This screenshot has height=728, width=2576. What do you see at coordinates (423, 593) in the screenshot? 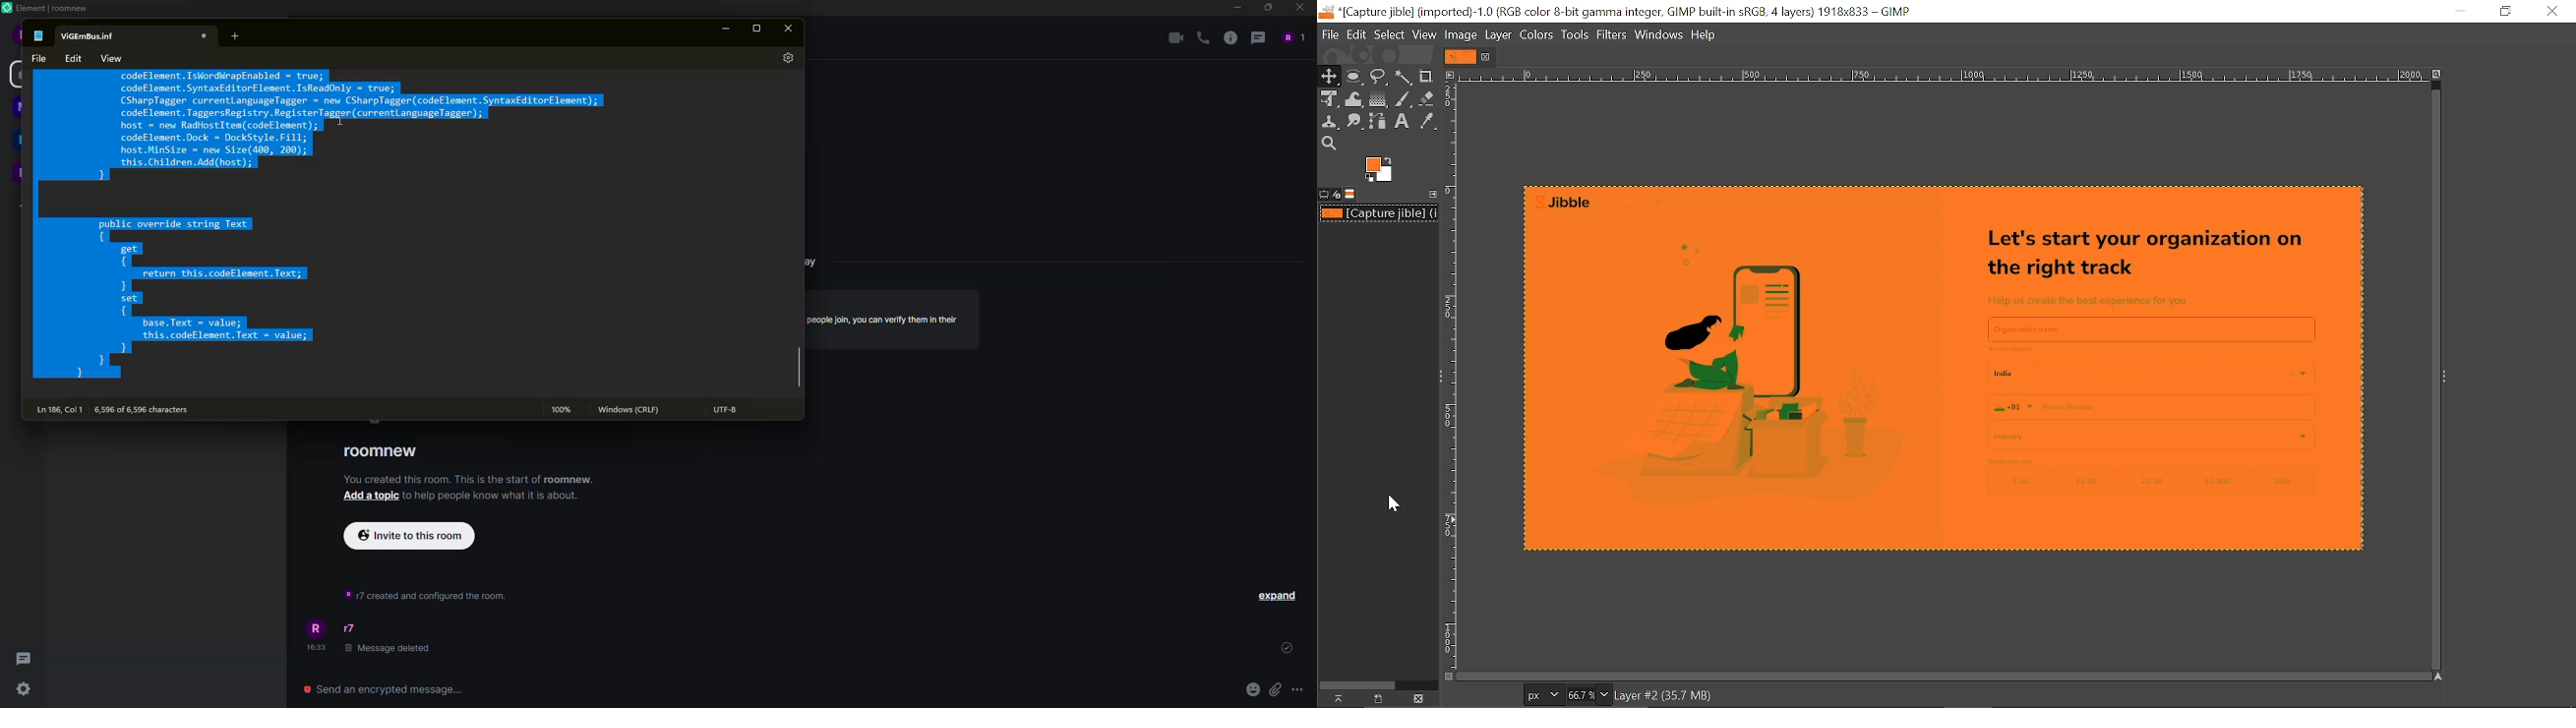
I see `info` at bounding box center [423, 593].